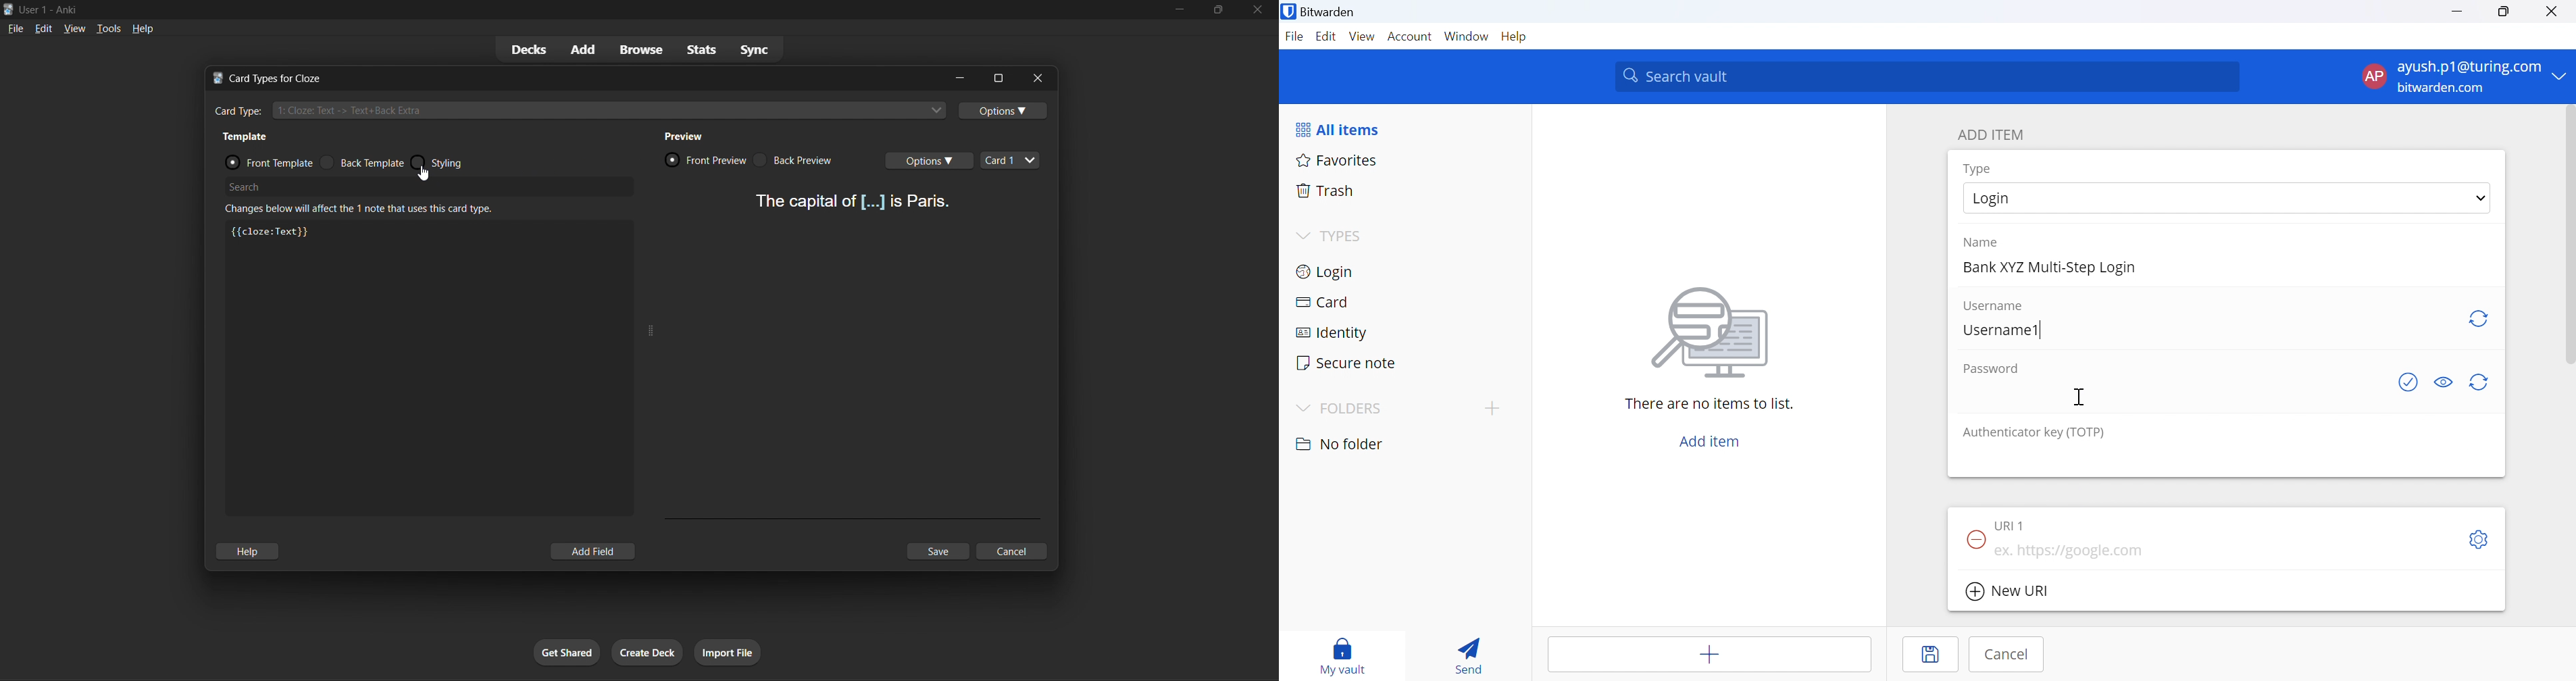  What do you see at coordinates (1712, 333) in the screenshot?
I see `Image` at bounding box center [1712, 333].